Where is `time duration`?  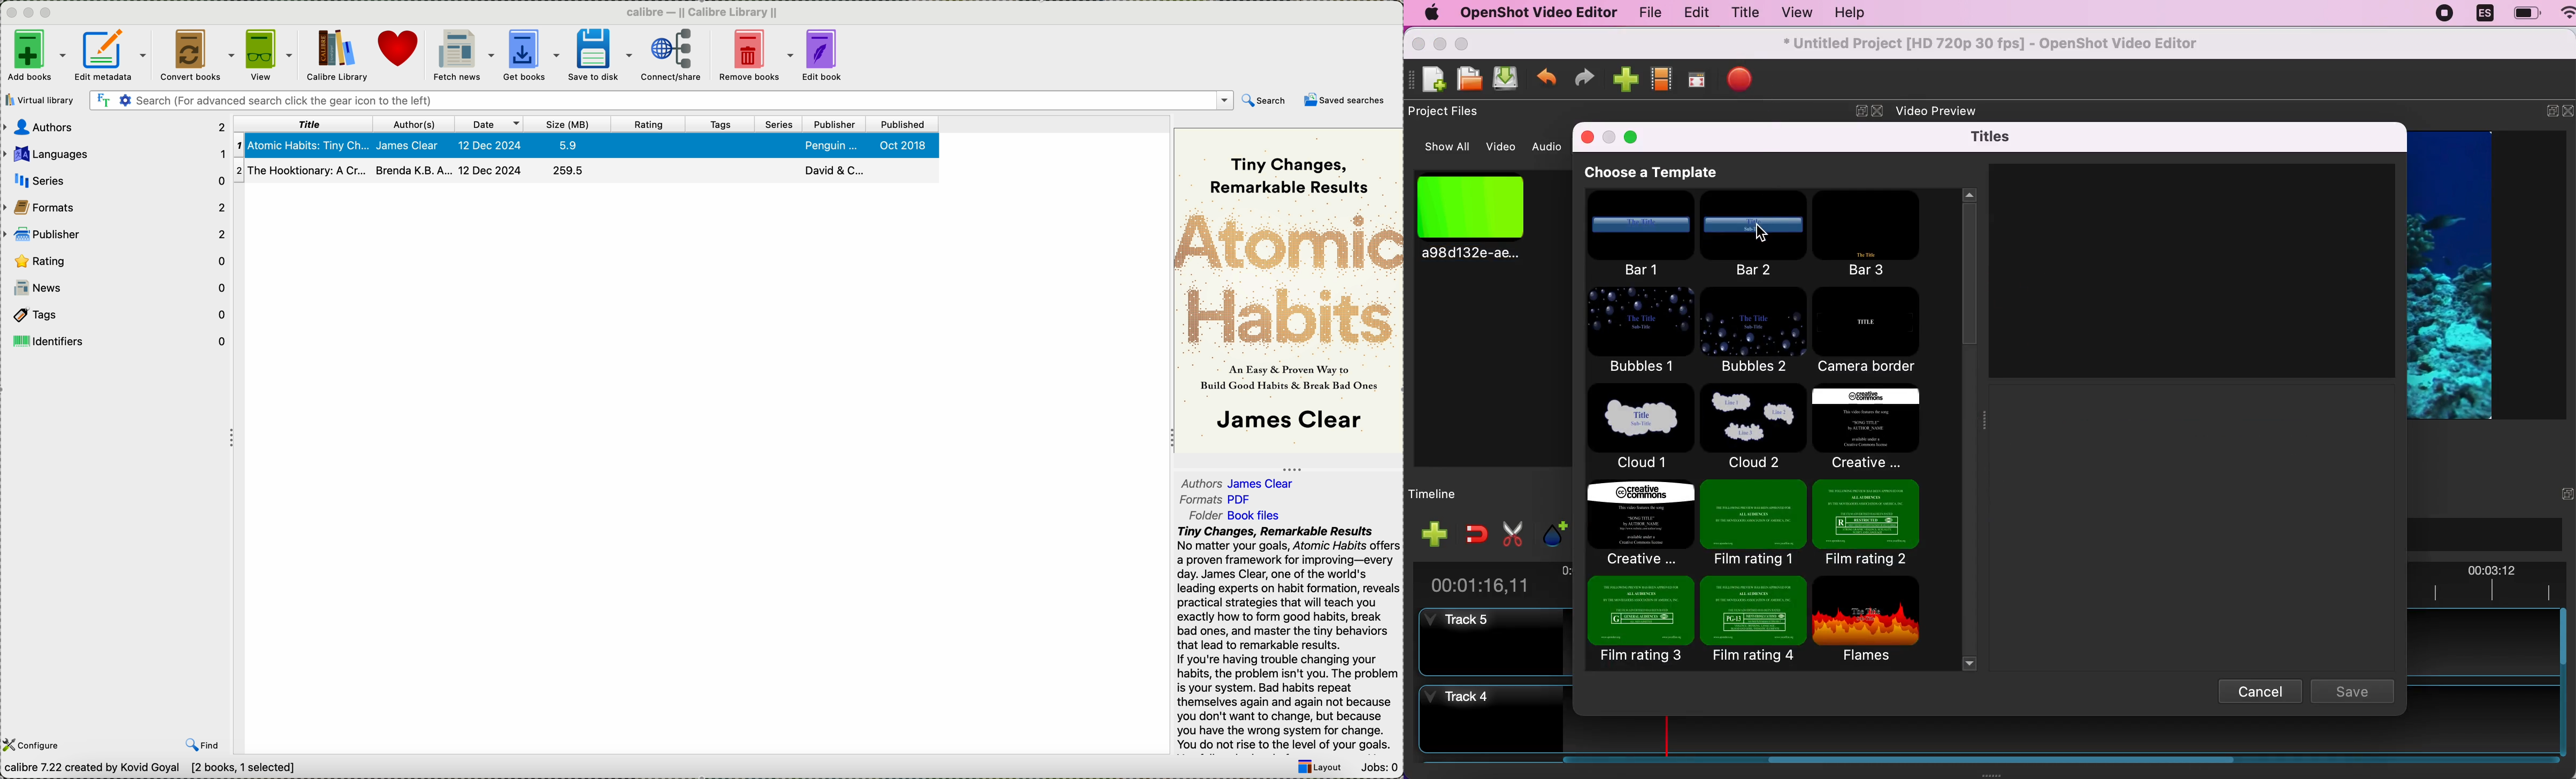
time duration is located at coordinates (1491, 581).